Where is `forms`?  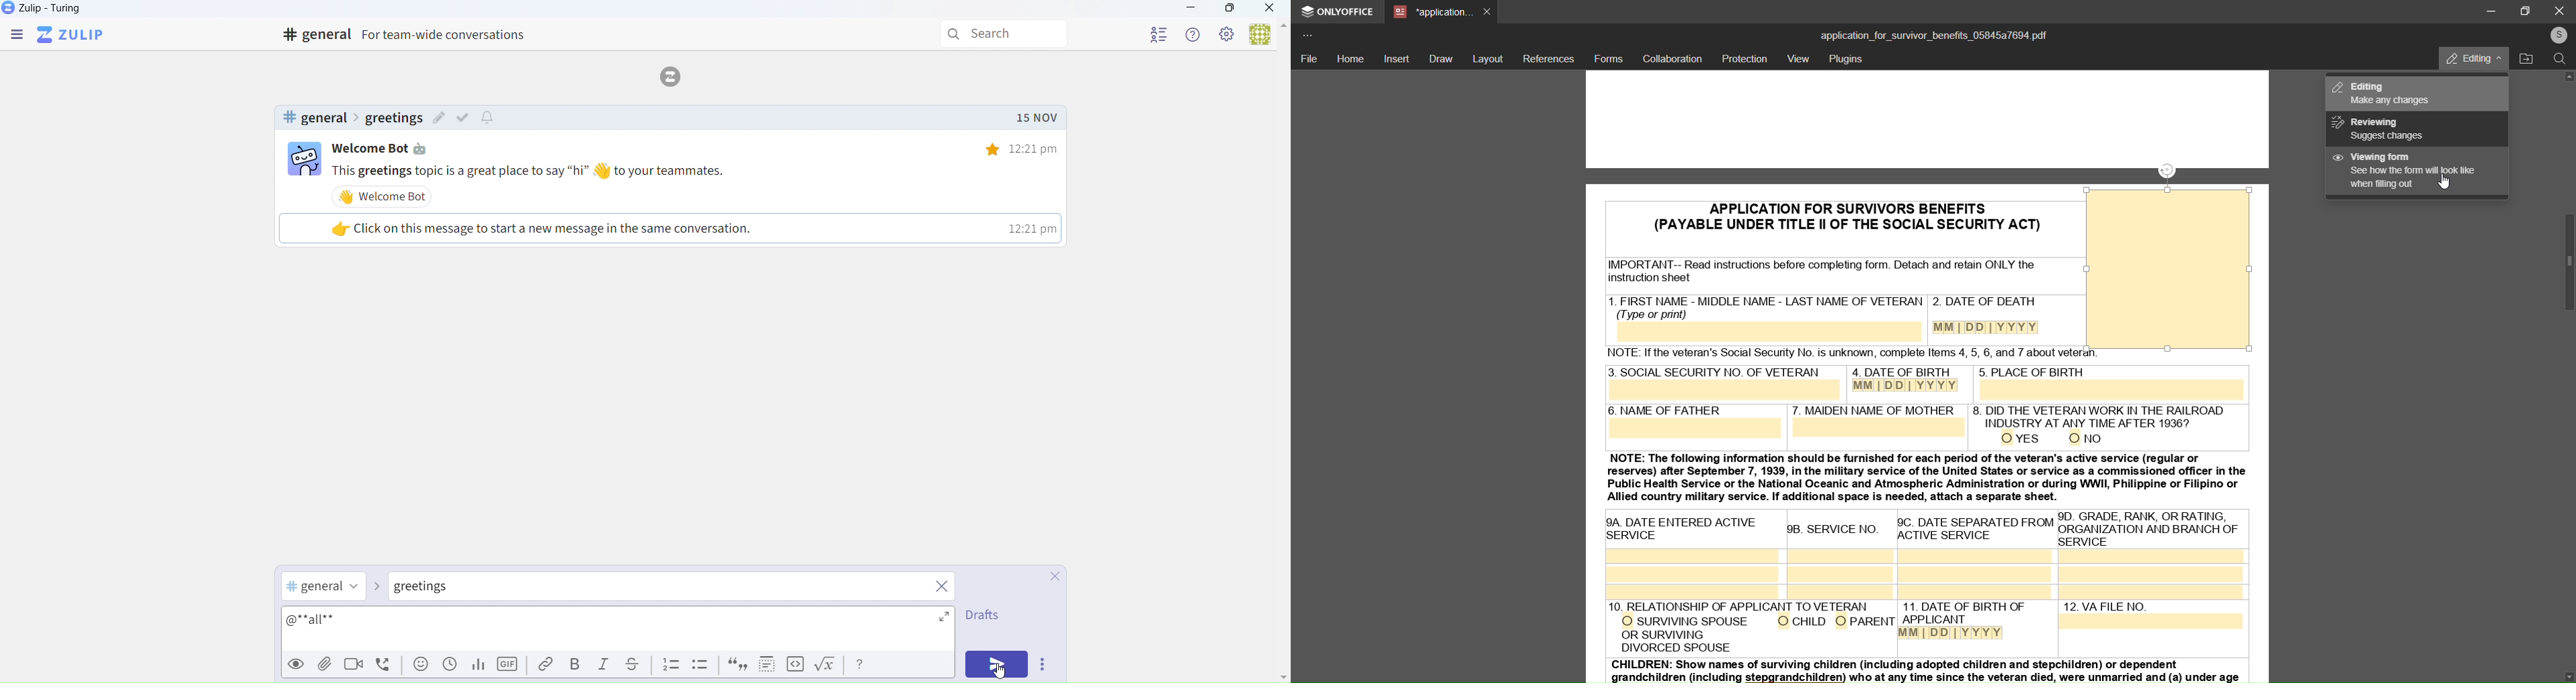 forms is located at coordinates (1608, 58).